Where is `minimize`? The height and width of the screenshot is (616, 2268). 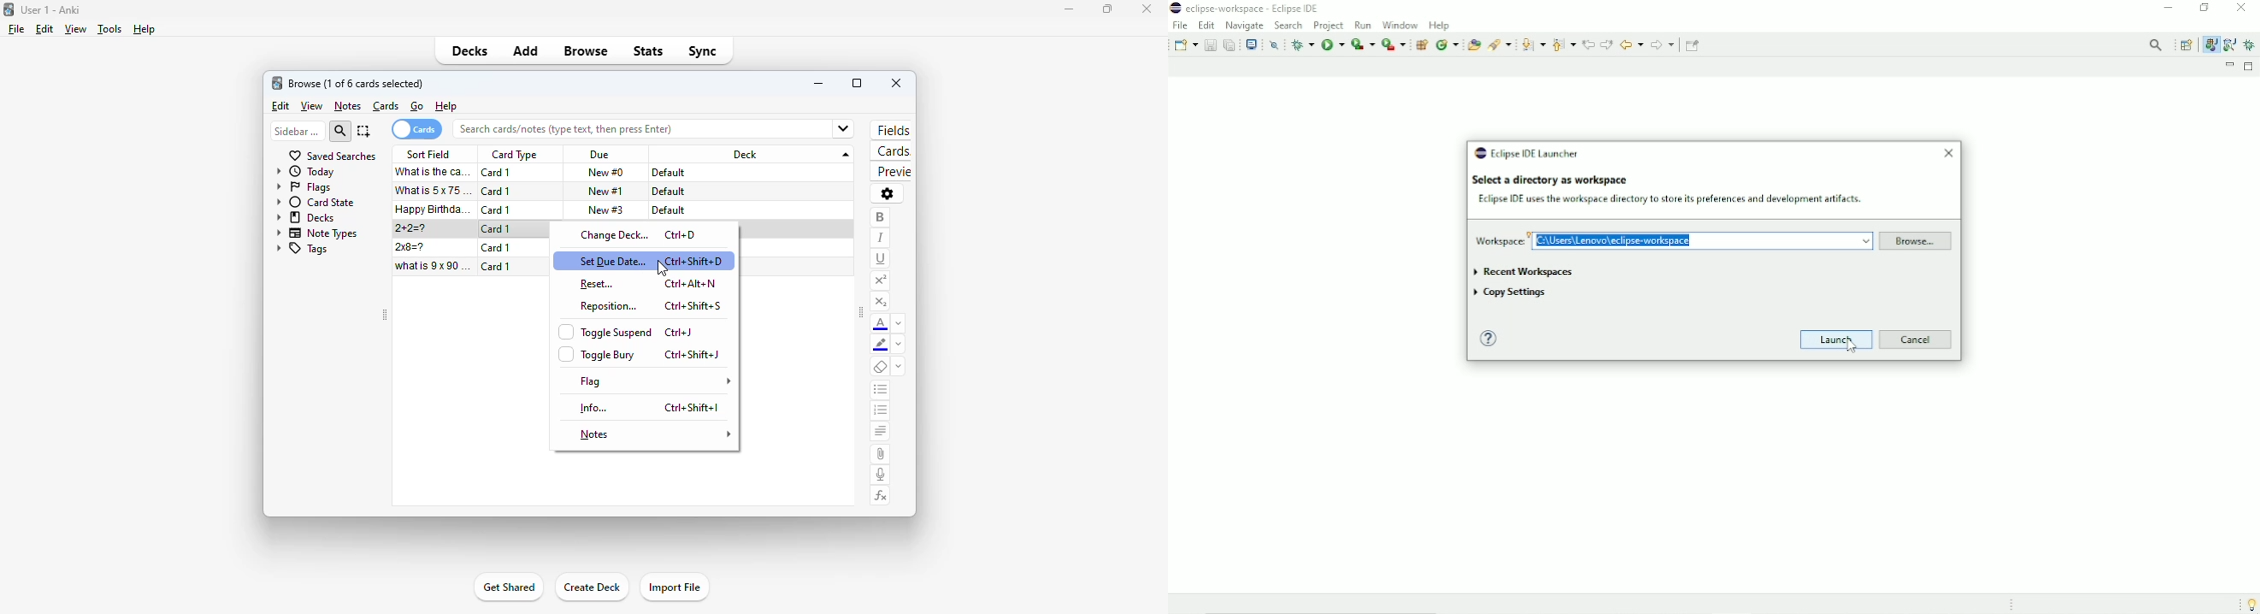
minimize is located at coordinates (1064, 9).